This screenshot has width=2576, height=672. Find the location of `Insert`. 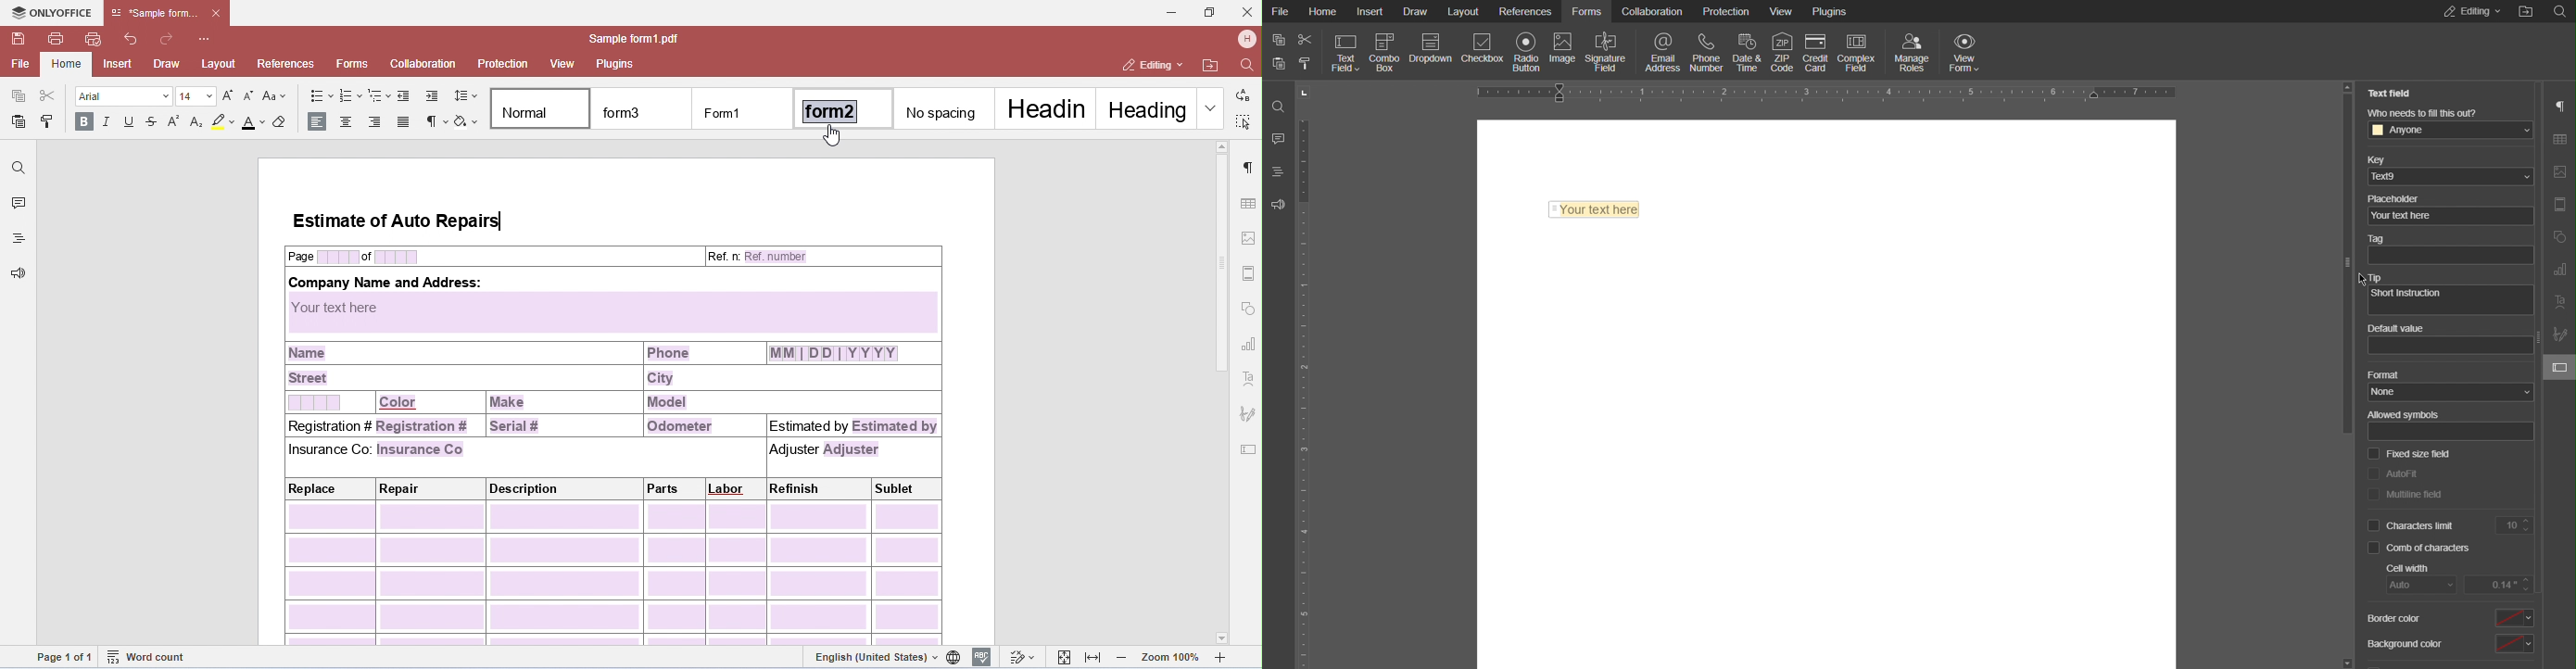

Insert is located at coordinates (1368, 10).